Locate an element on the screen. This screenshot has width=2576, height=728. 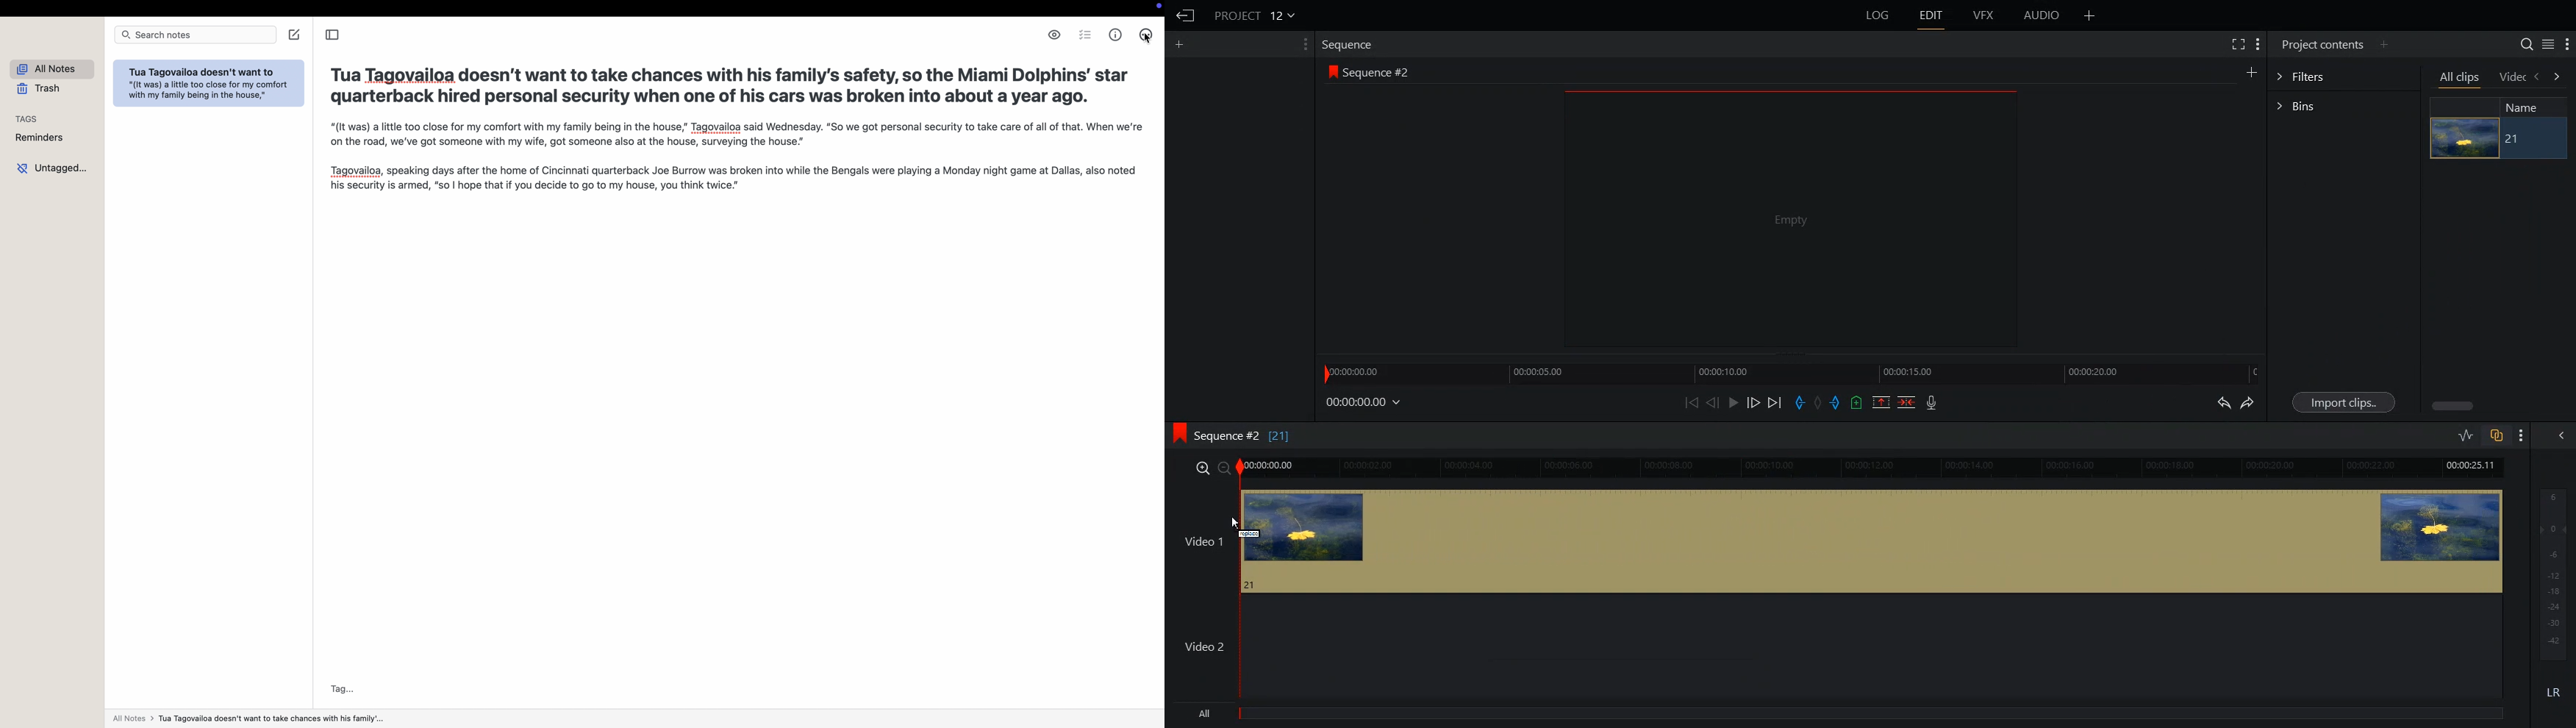
tags is located at coordinates (29, 116).